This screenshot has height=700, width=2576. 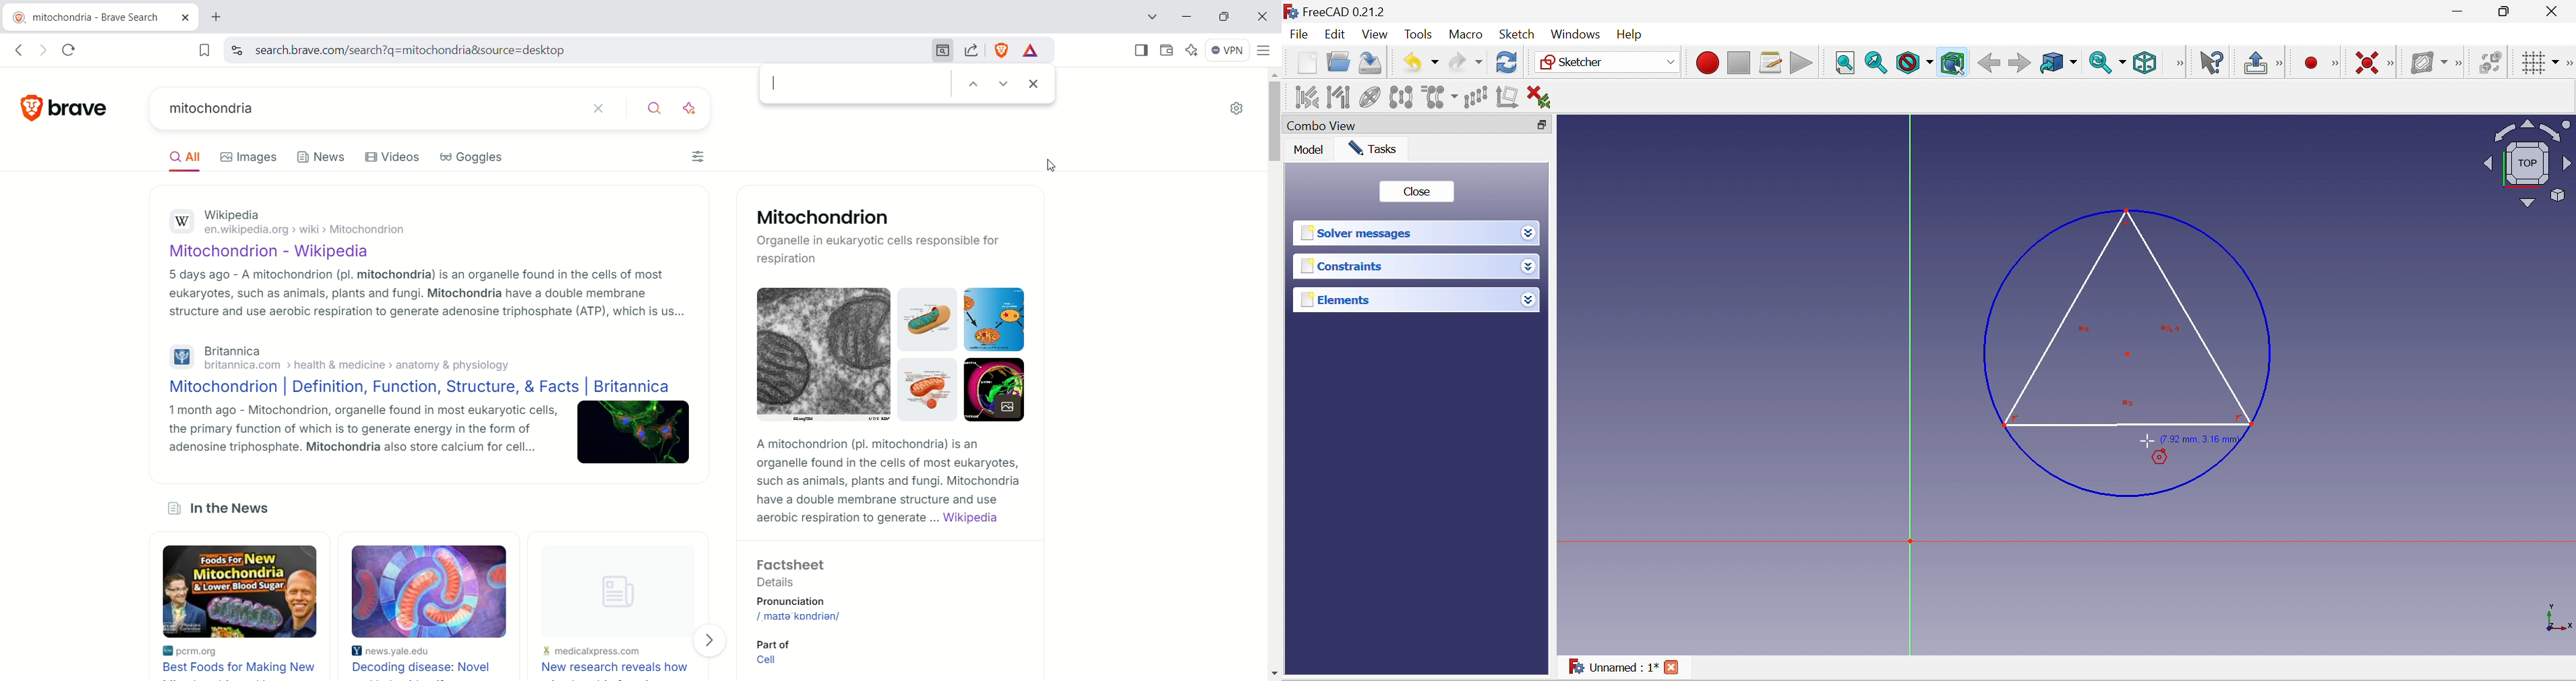 I want to click on [Sketcher constraints], so click(x=2391, y=64).